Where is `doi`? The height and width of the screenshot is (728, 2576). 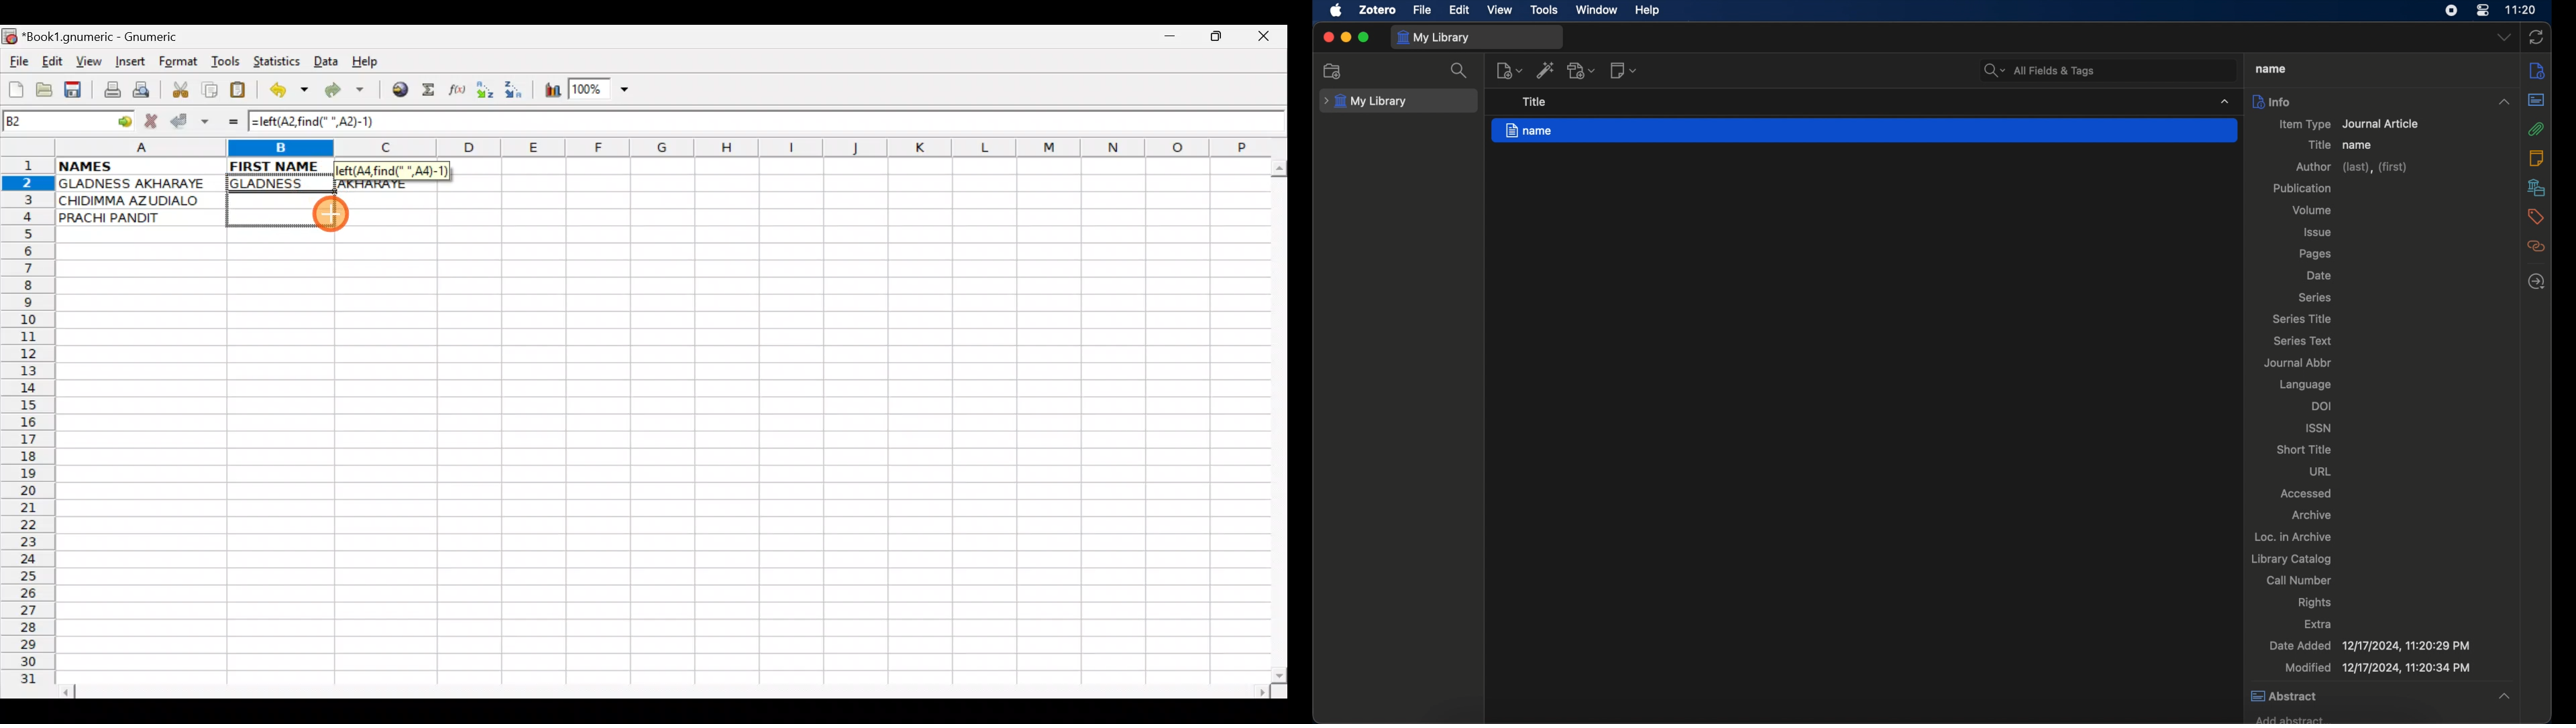
doi is located at coordinates (2322, 406).